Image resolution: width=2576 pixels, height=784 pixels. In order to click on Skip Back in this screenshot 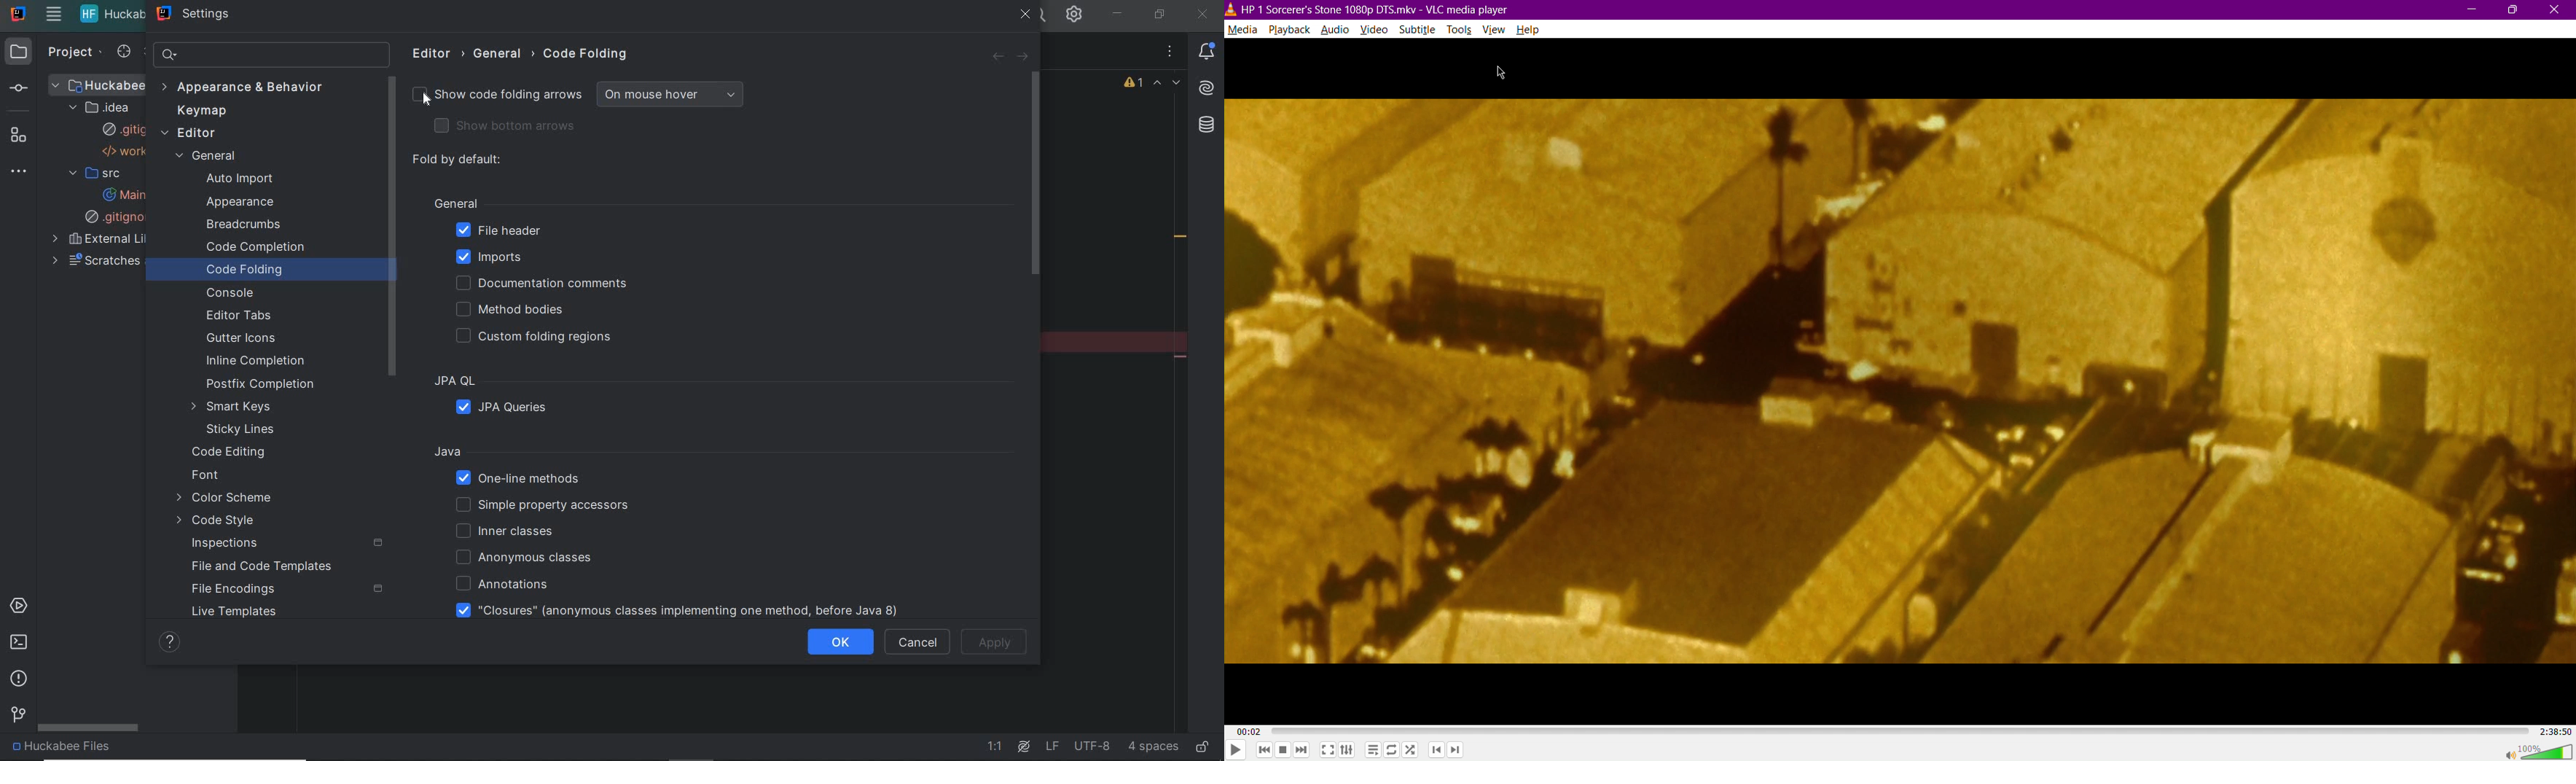, I will do `click(1264, 750)`.